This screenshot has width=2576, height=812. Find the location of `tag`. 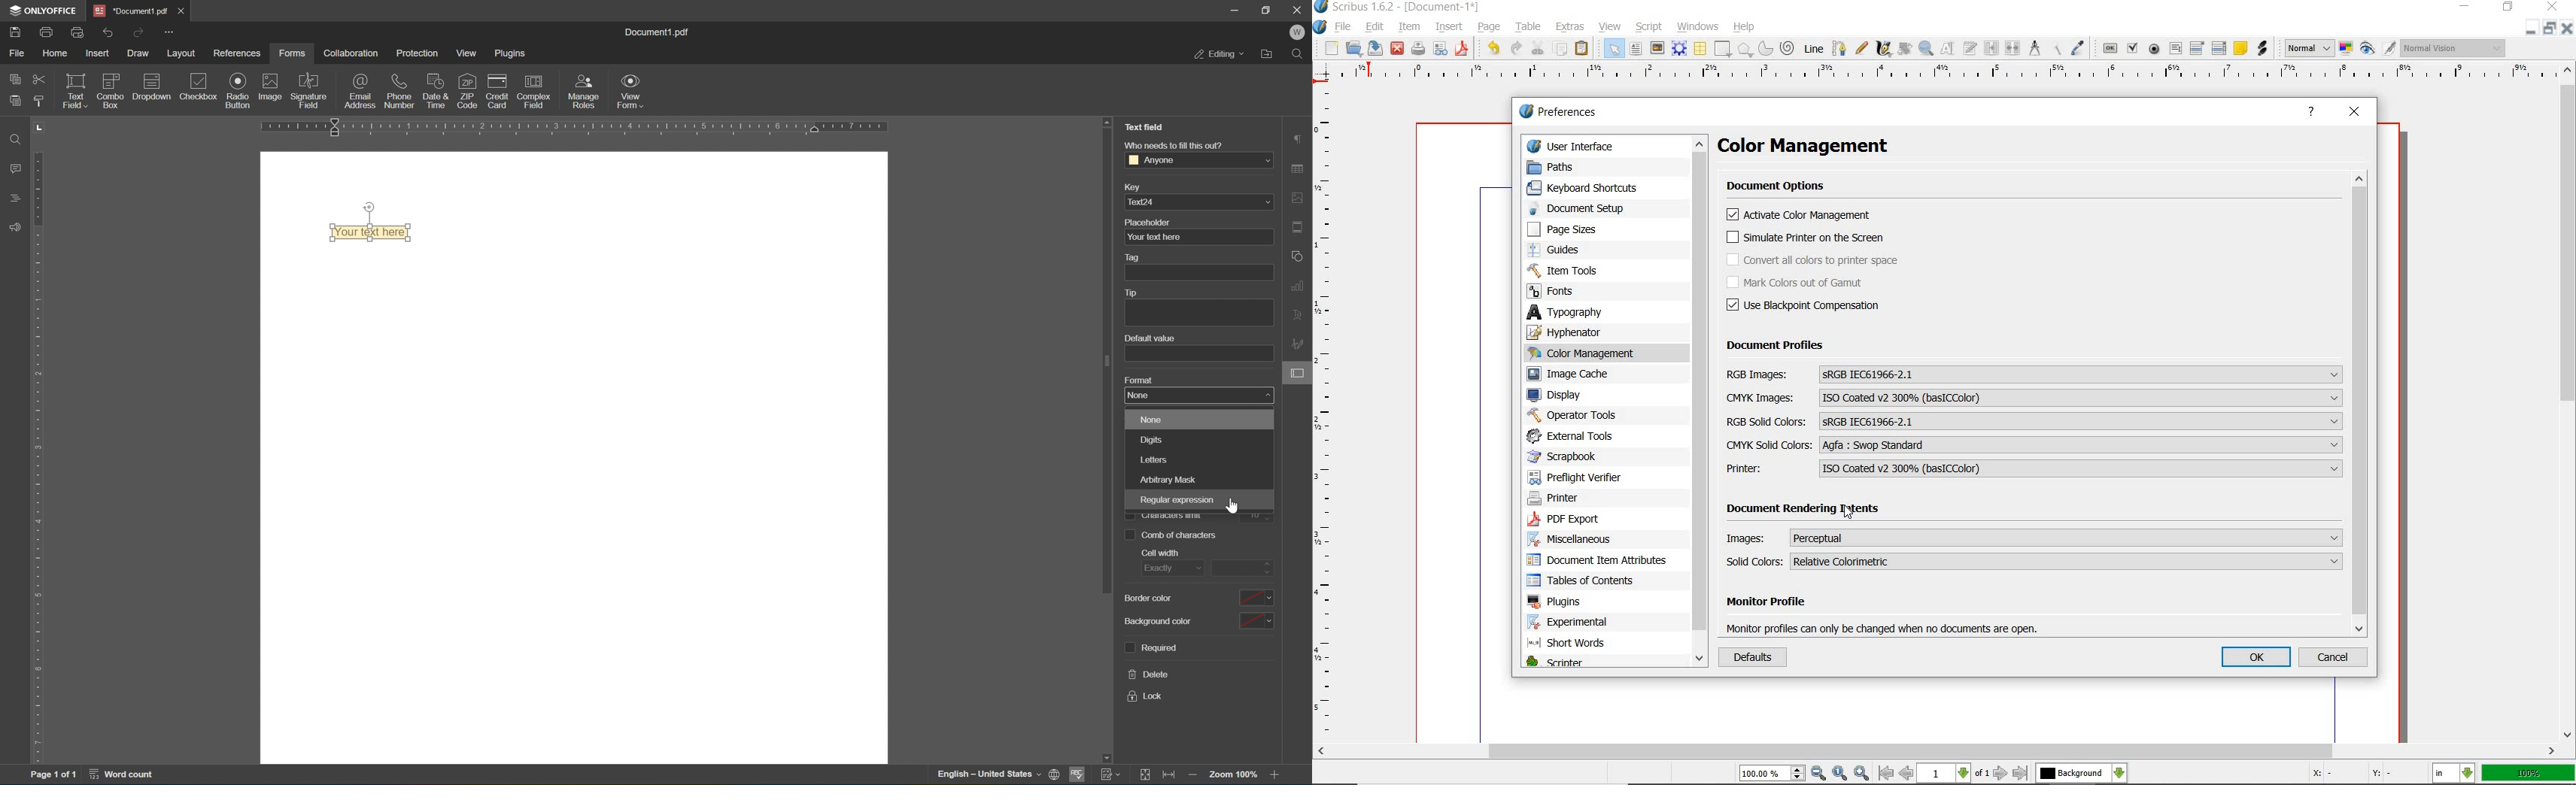

tag is located at coordinates (1135, 258).